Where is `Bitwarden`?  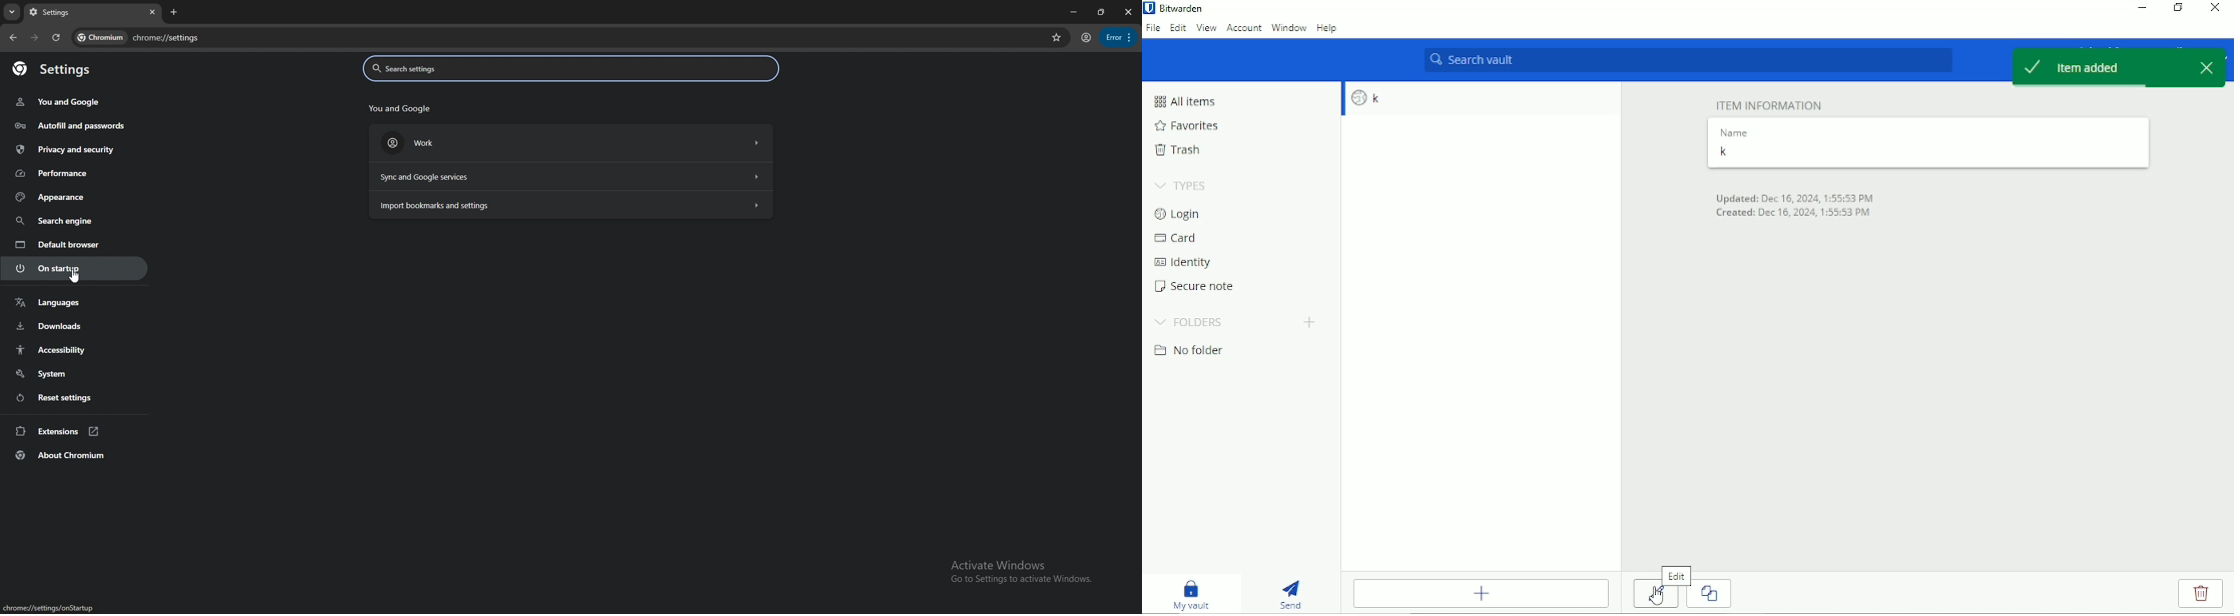
Bitwarden is located at coordinates (1183, 8).